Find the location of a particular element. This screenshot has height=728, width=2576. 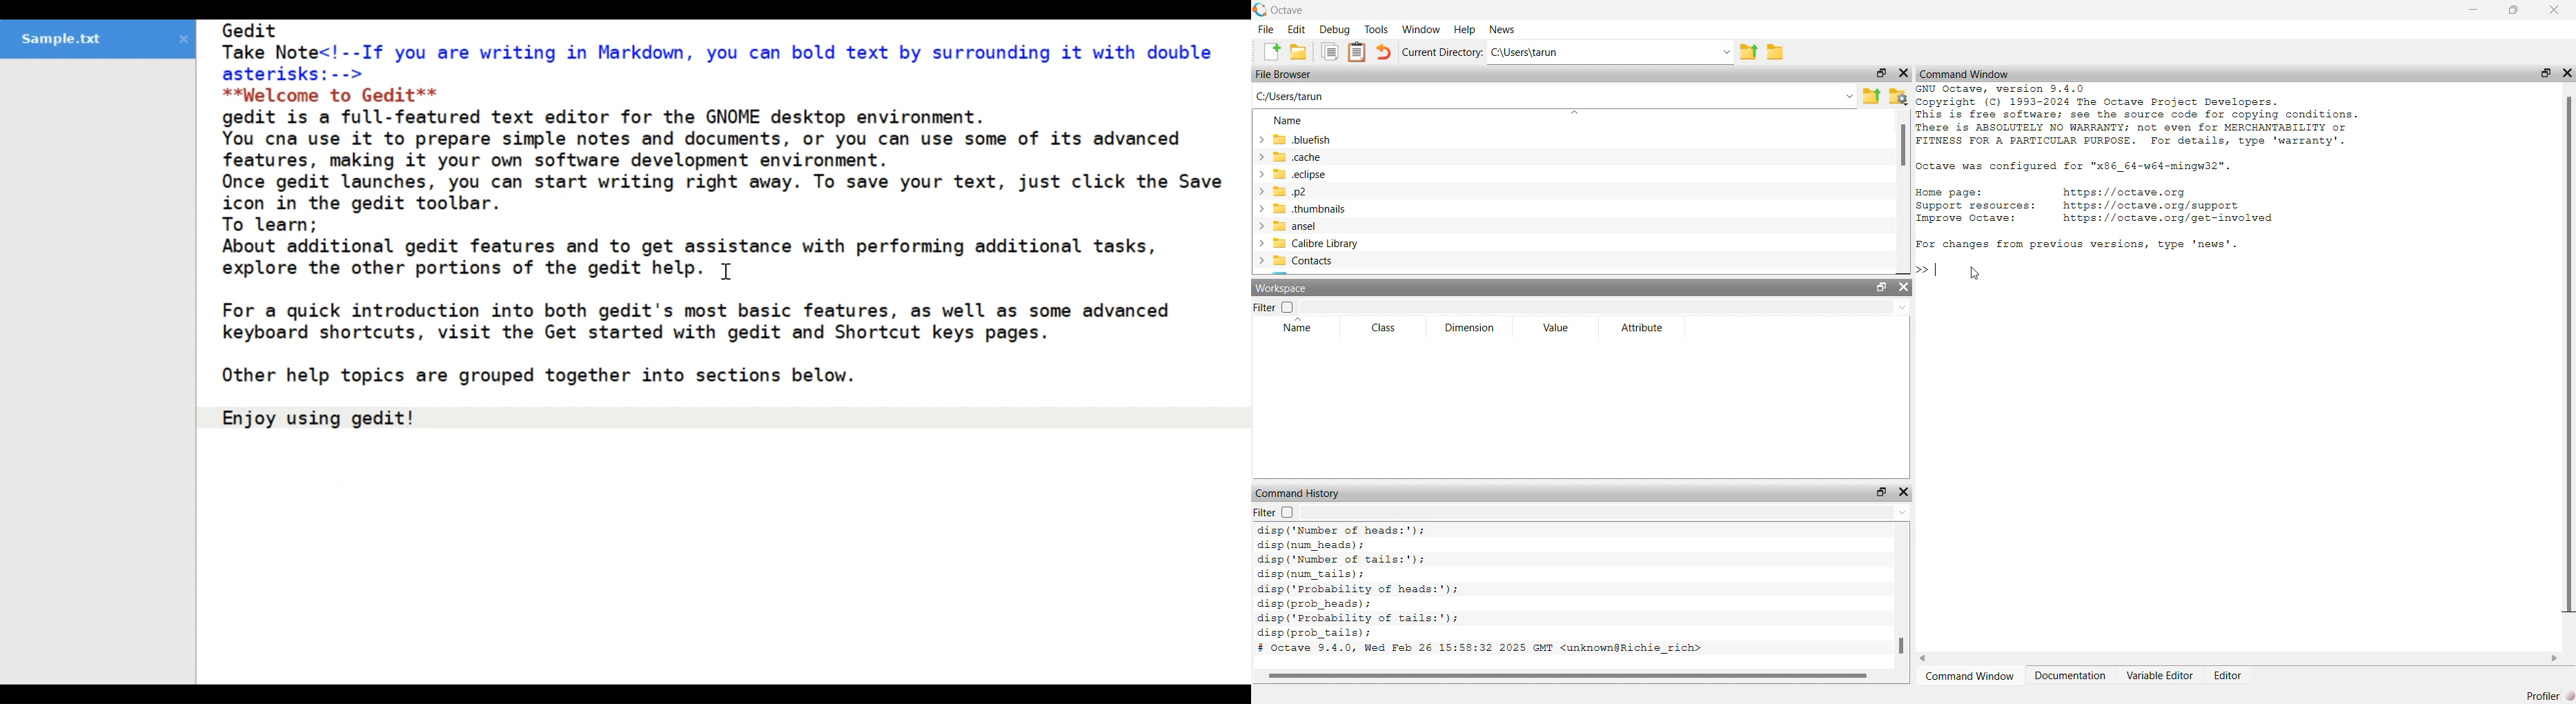

vertical scroll bar is located at coordinates (2569, 362).